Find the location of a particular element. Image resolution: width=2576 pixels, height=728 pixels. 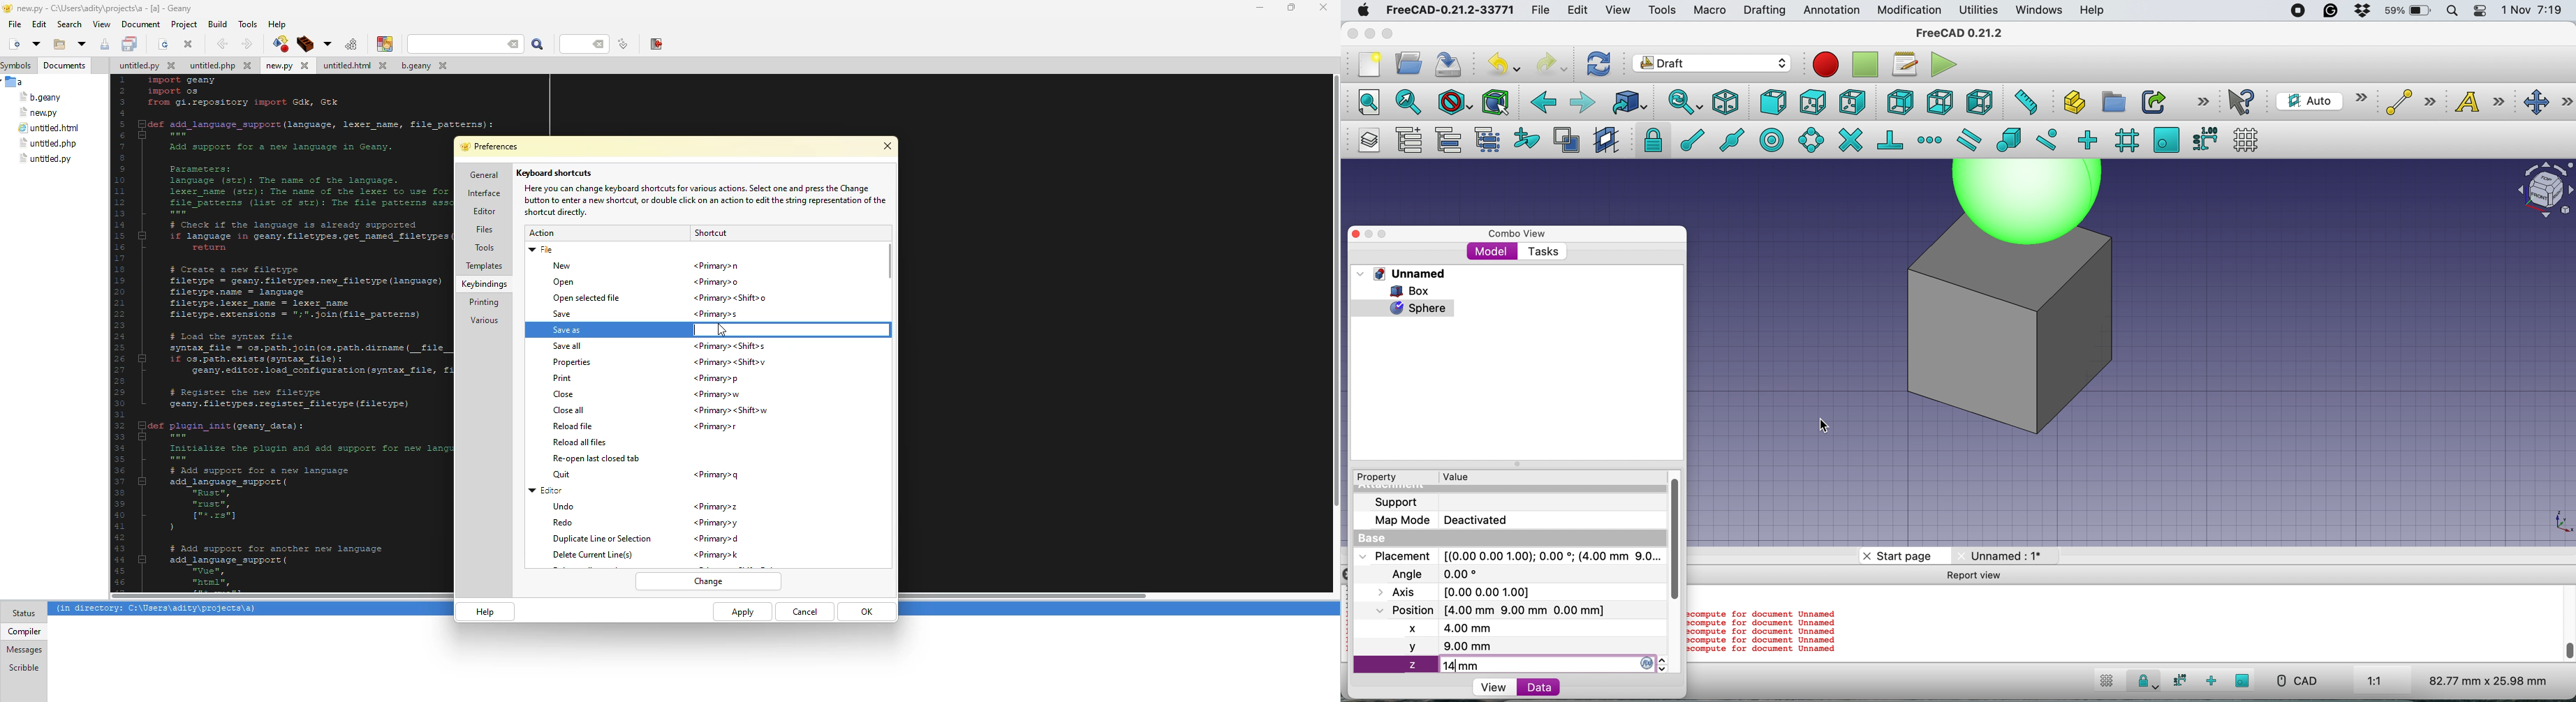

system logo is located at coordinates (1364, 10).